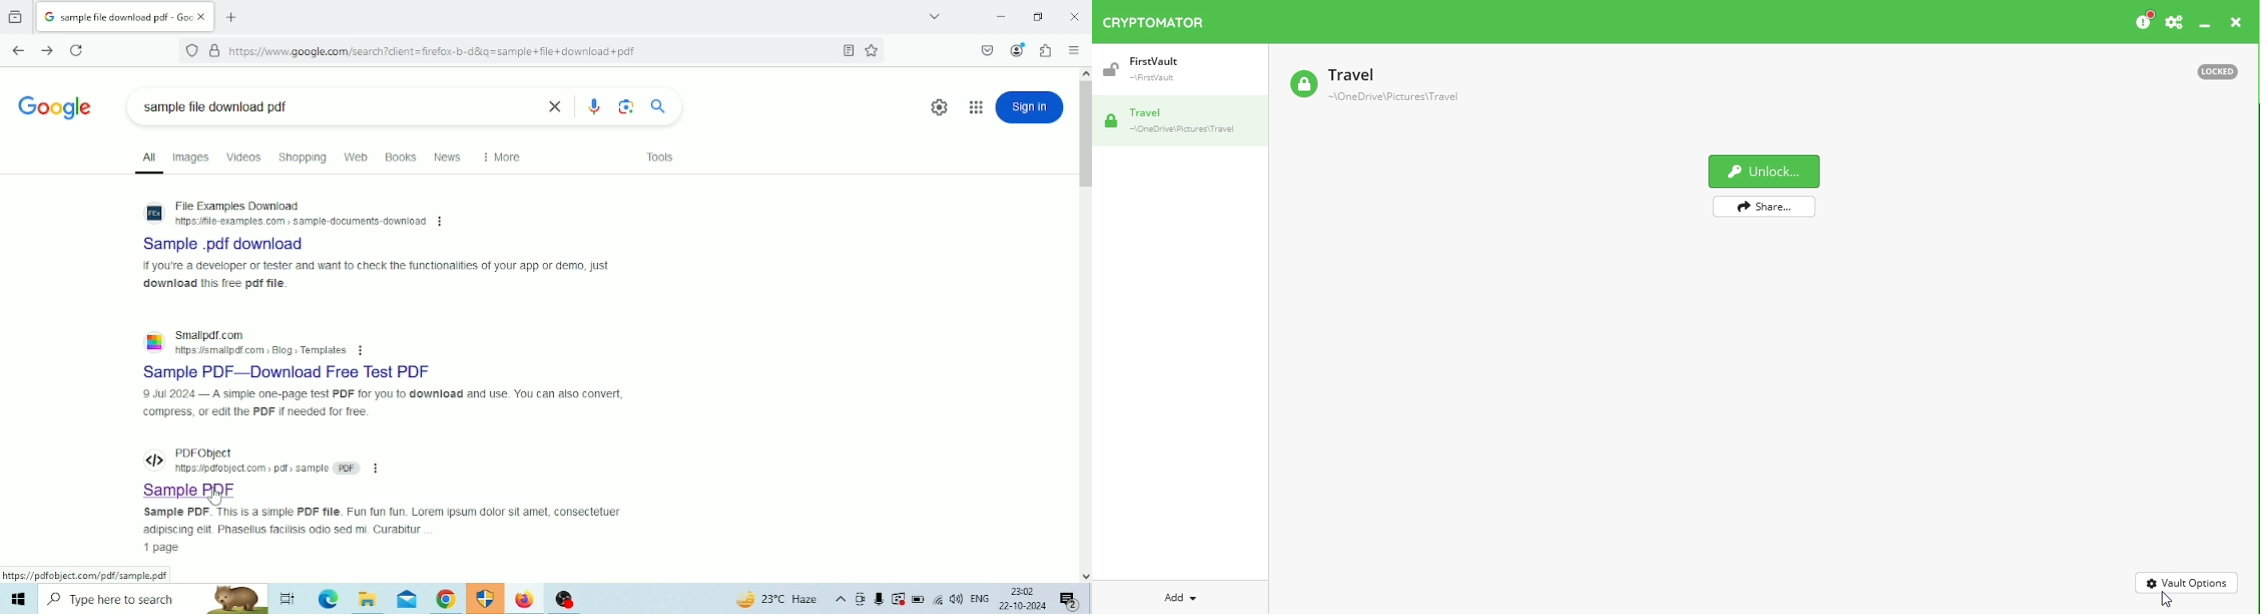 The image size is (2268, 616). What do you see at coordinates (1022, 606) in the screenshot?
I see `Date` at bounding box center [1022, 606].